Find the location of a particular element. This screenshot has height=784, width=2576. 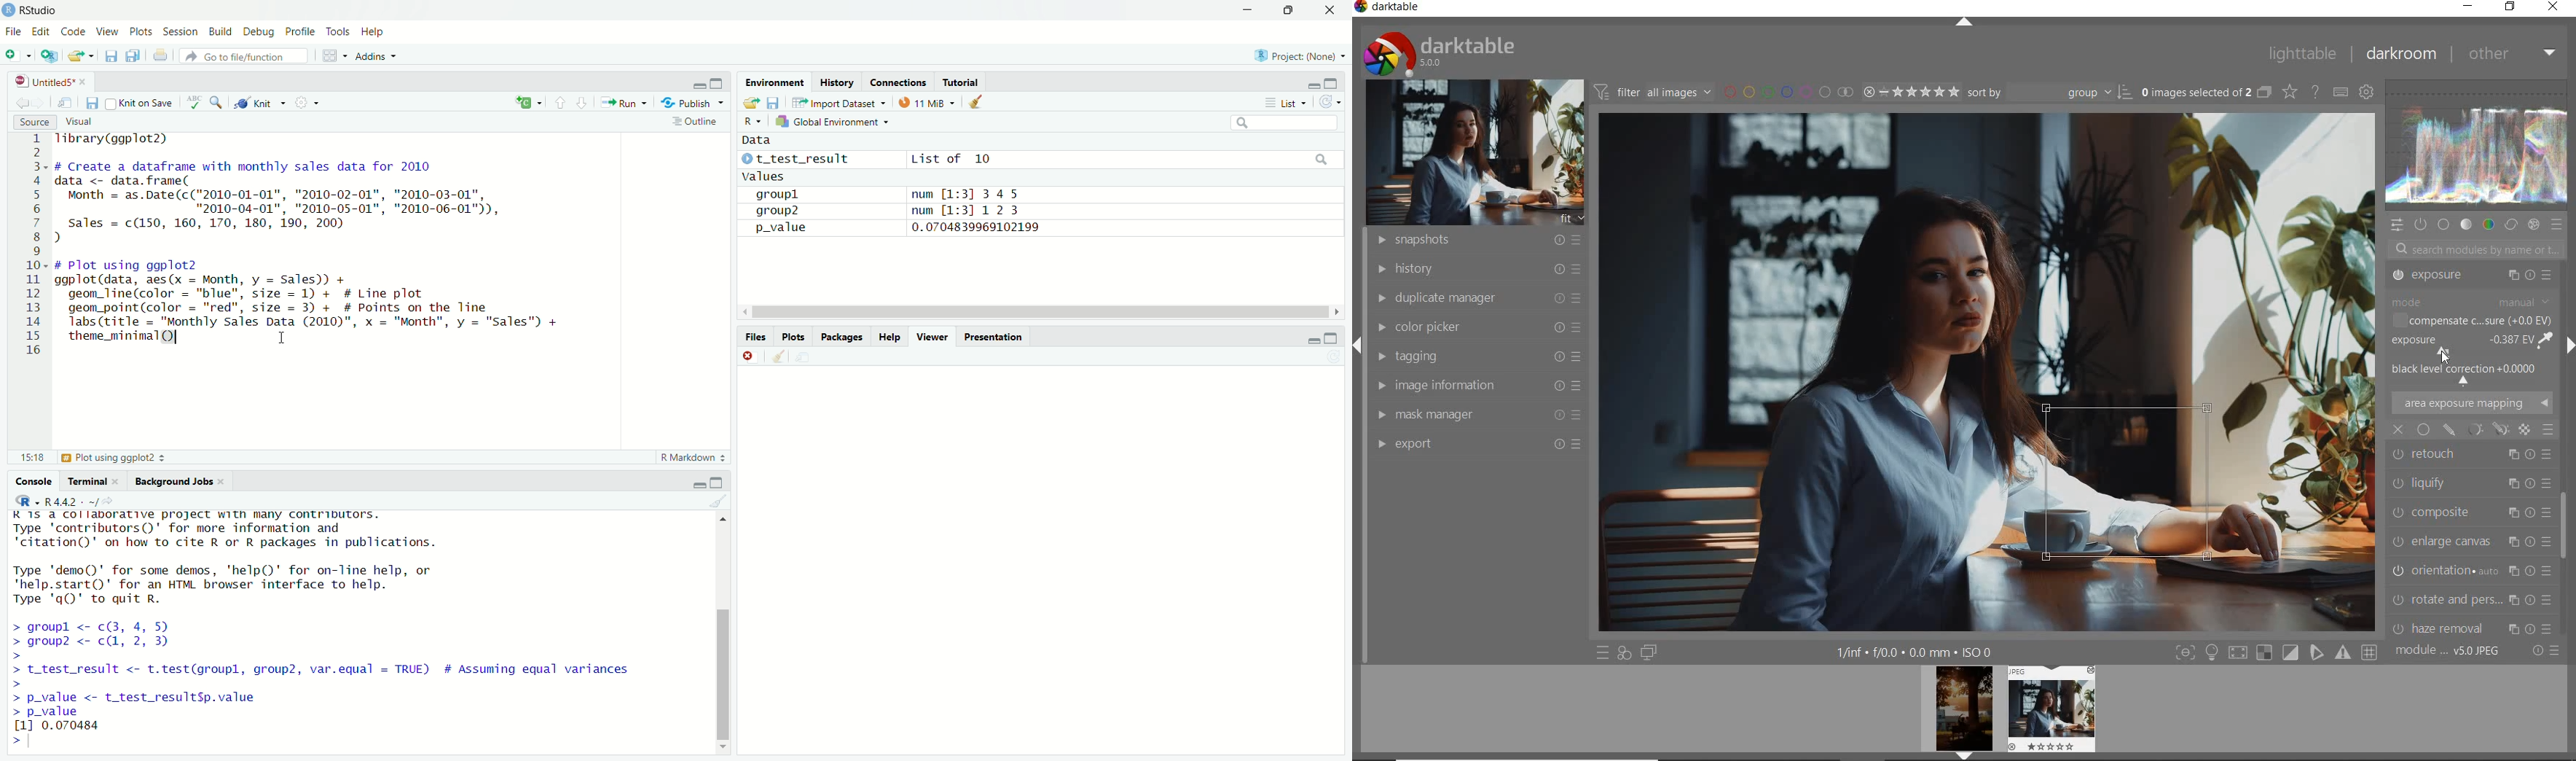

close is located at coordinates (1327, 13).